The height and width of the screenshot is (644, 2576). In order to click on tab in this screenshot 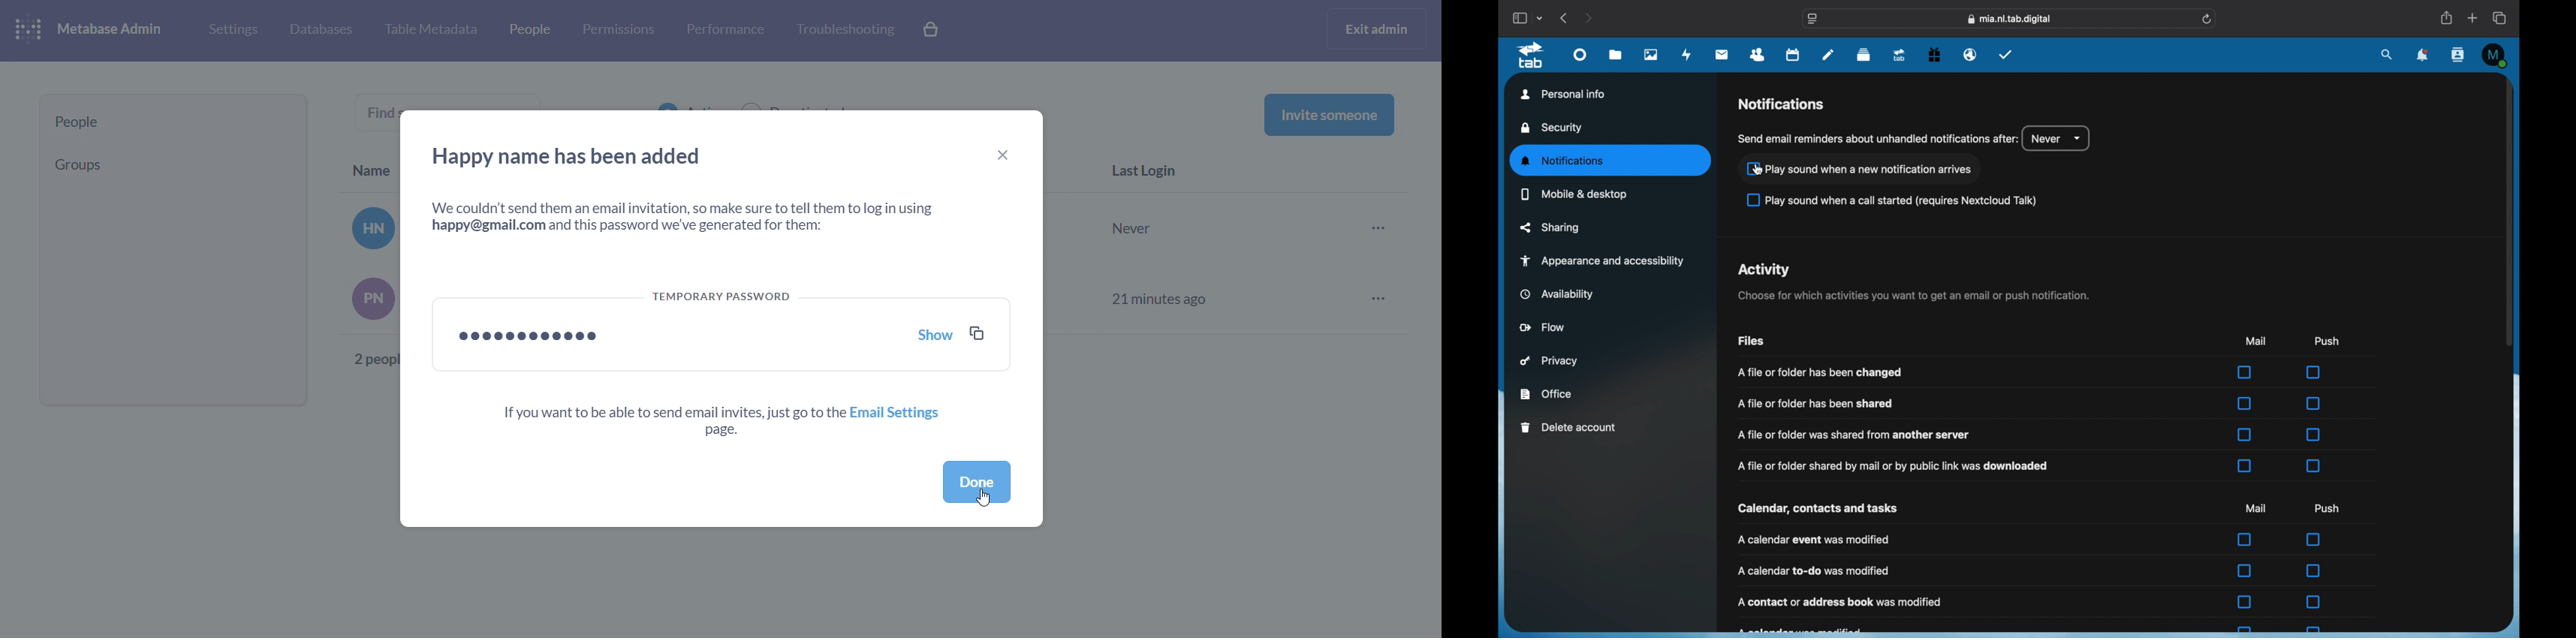, I will do `click(1531, 56)`.